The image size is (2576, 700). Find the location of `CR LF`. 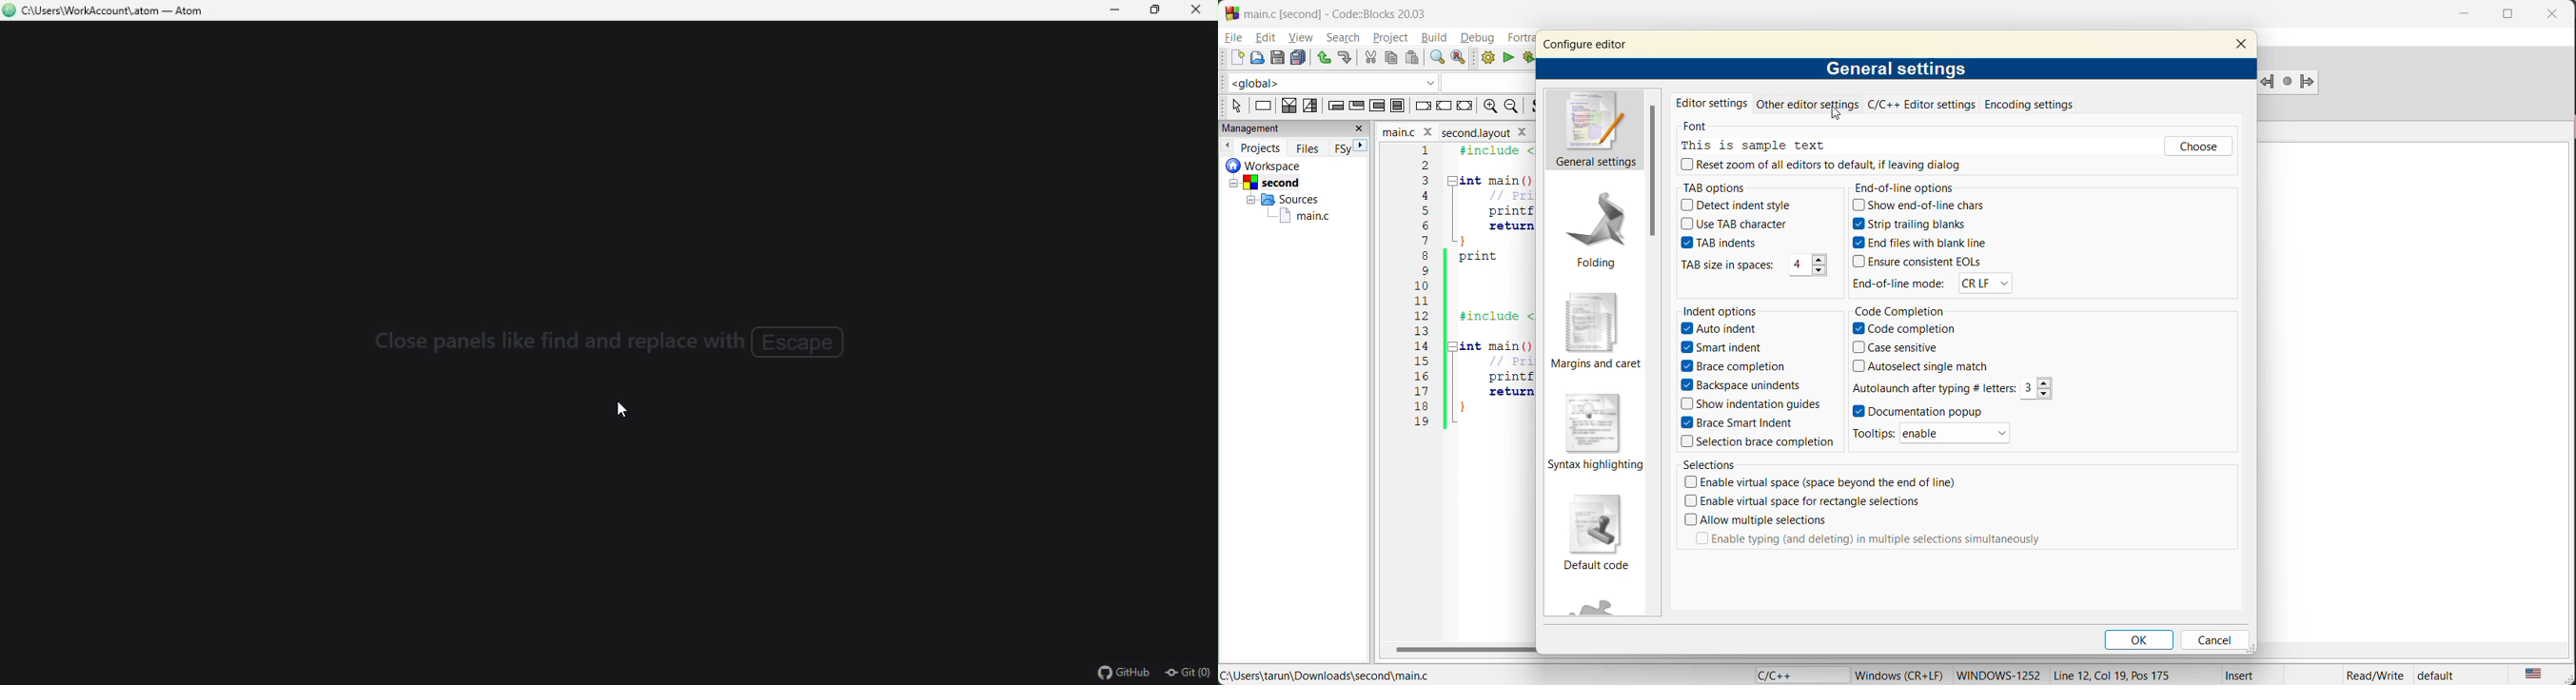

CR LF is located at coordinates (2000, 284).